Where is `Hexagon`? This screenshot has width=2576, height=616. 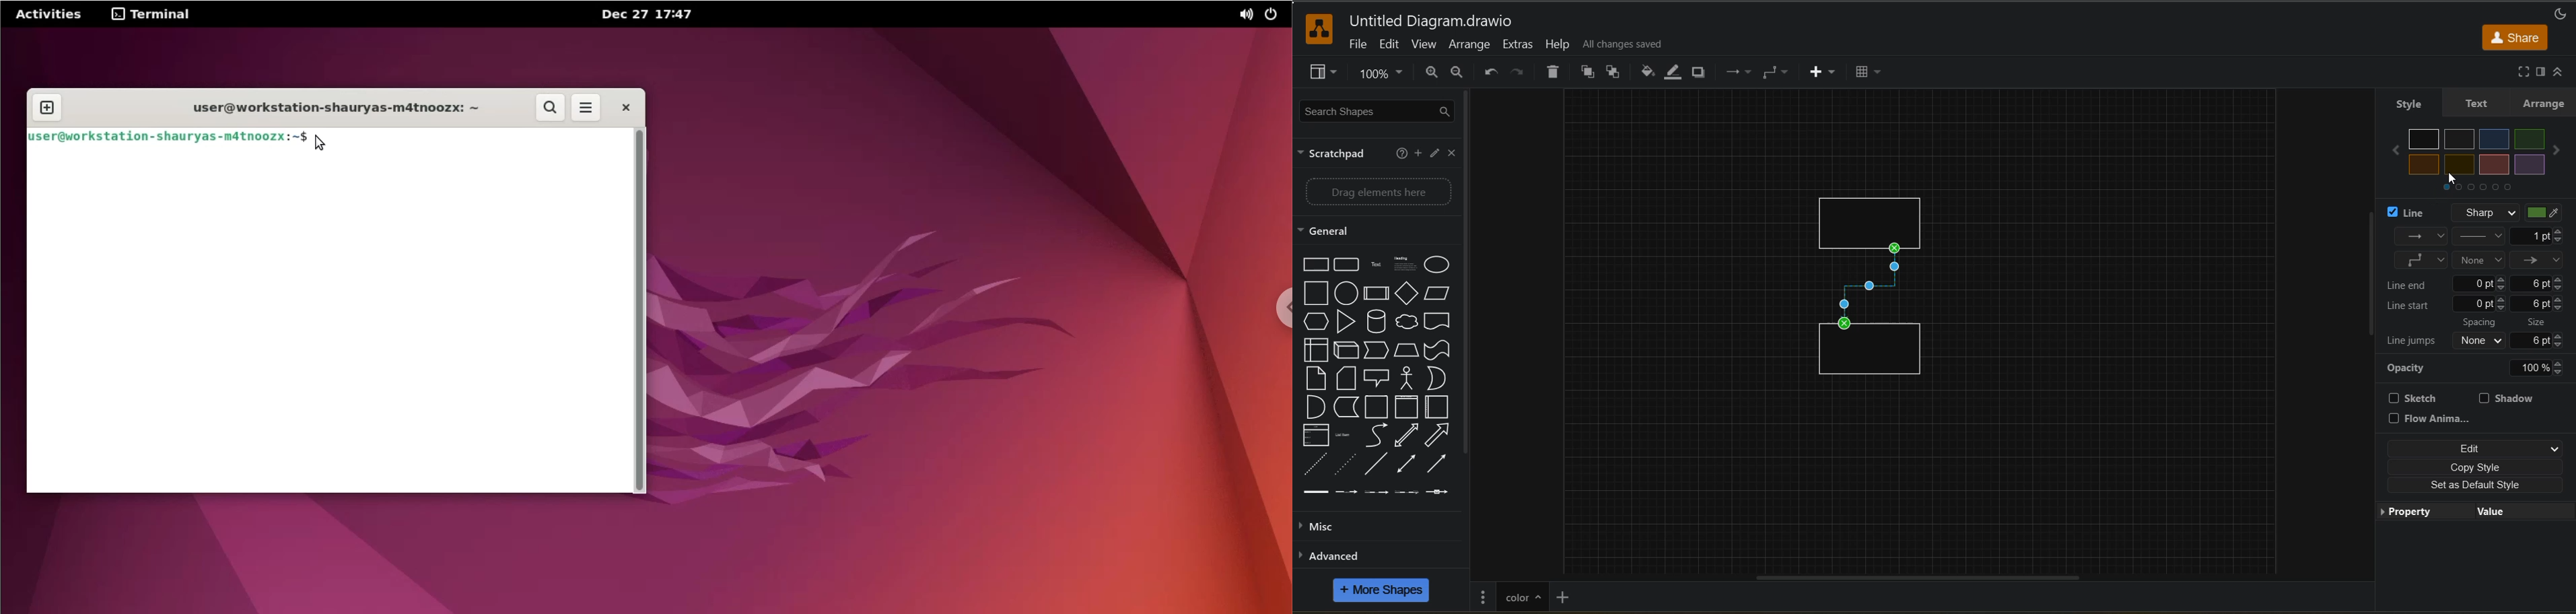
Hexagon is located at coordinates (1315, 322).